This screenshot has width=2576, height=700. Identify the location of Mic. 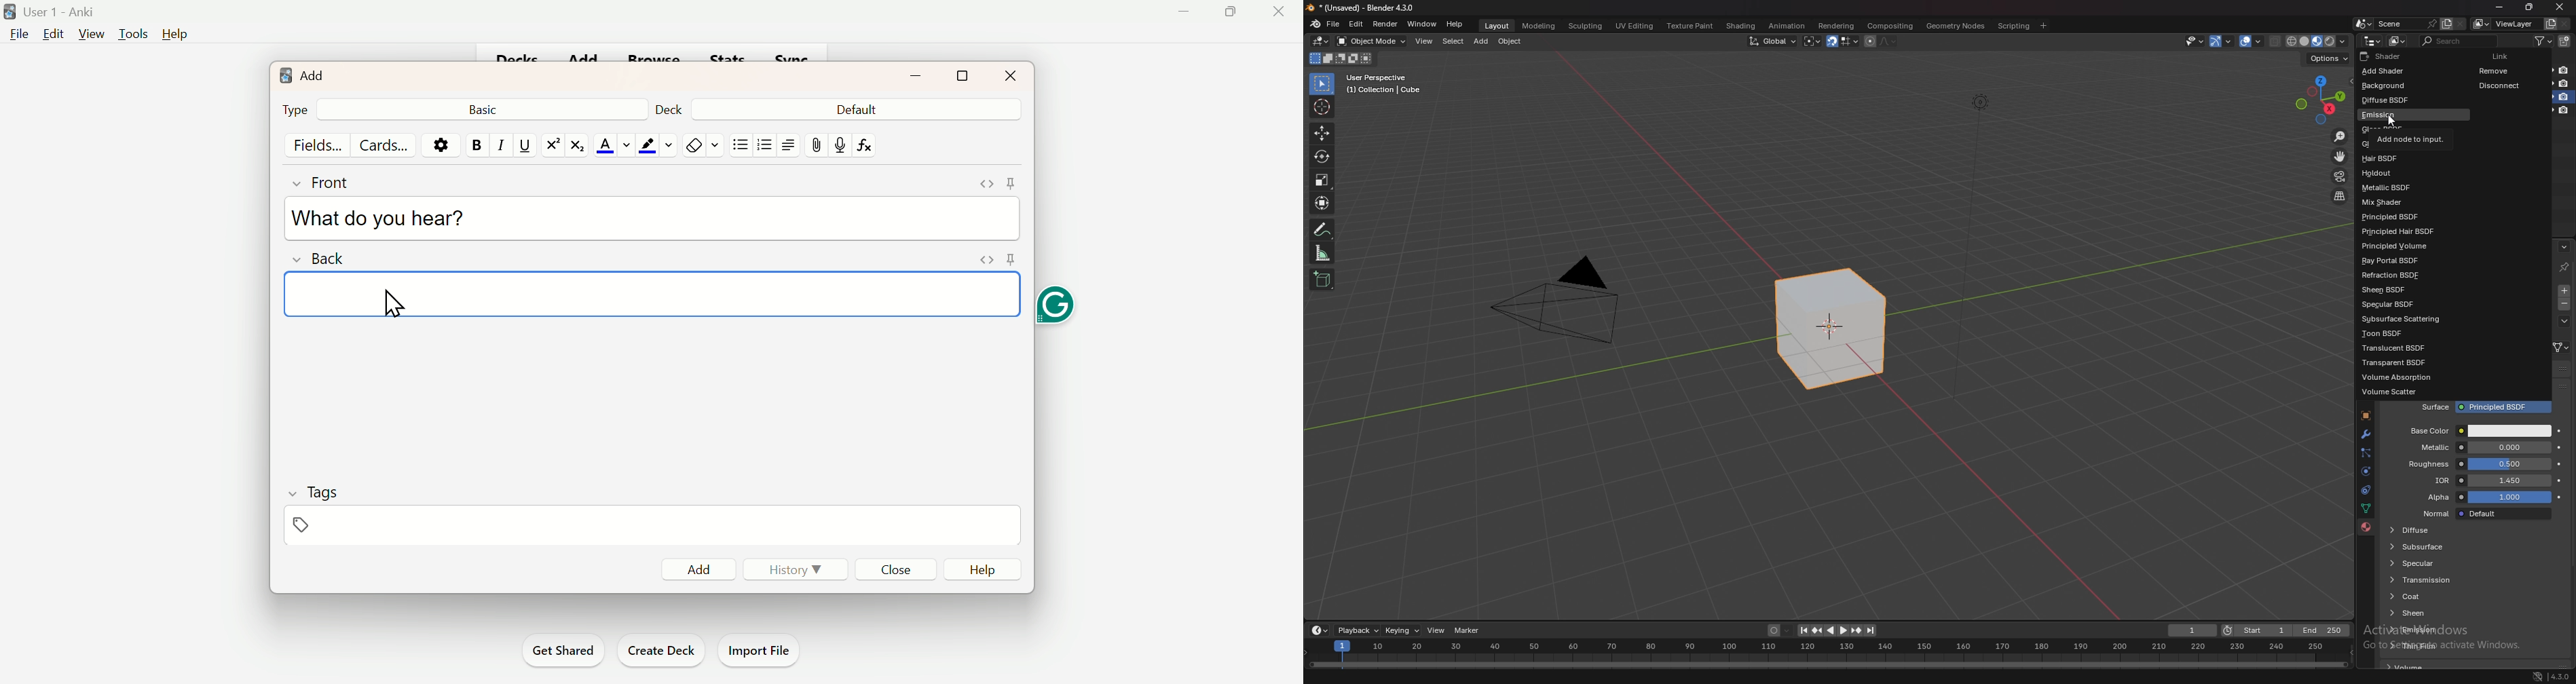
(839, 142).